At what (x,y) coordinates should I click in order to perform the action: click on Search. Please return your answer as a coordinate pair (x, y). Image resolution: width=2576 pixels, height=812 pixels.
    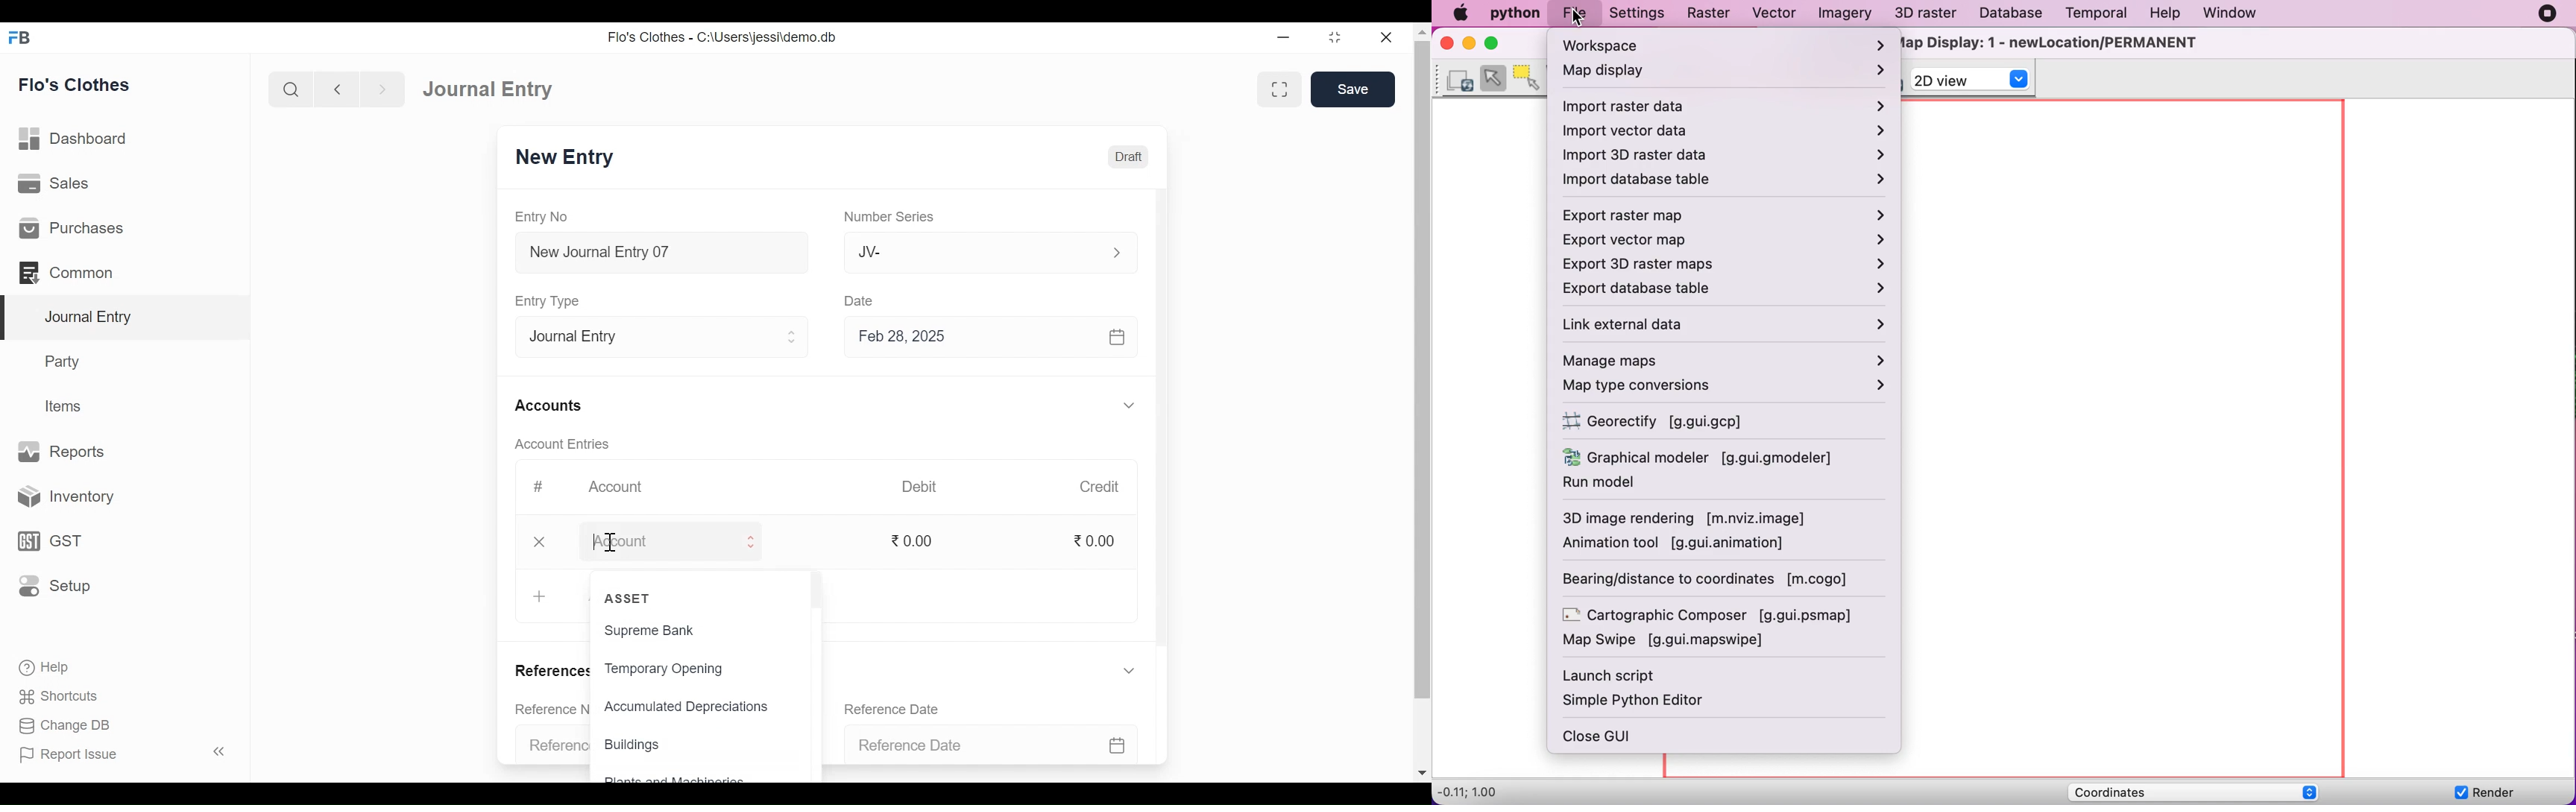
    Looking at the image, I should click on (291, 90).